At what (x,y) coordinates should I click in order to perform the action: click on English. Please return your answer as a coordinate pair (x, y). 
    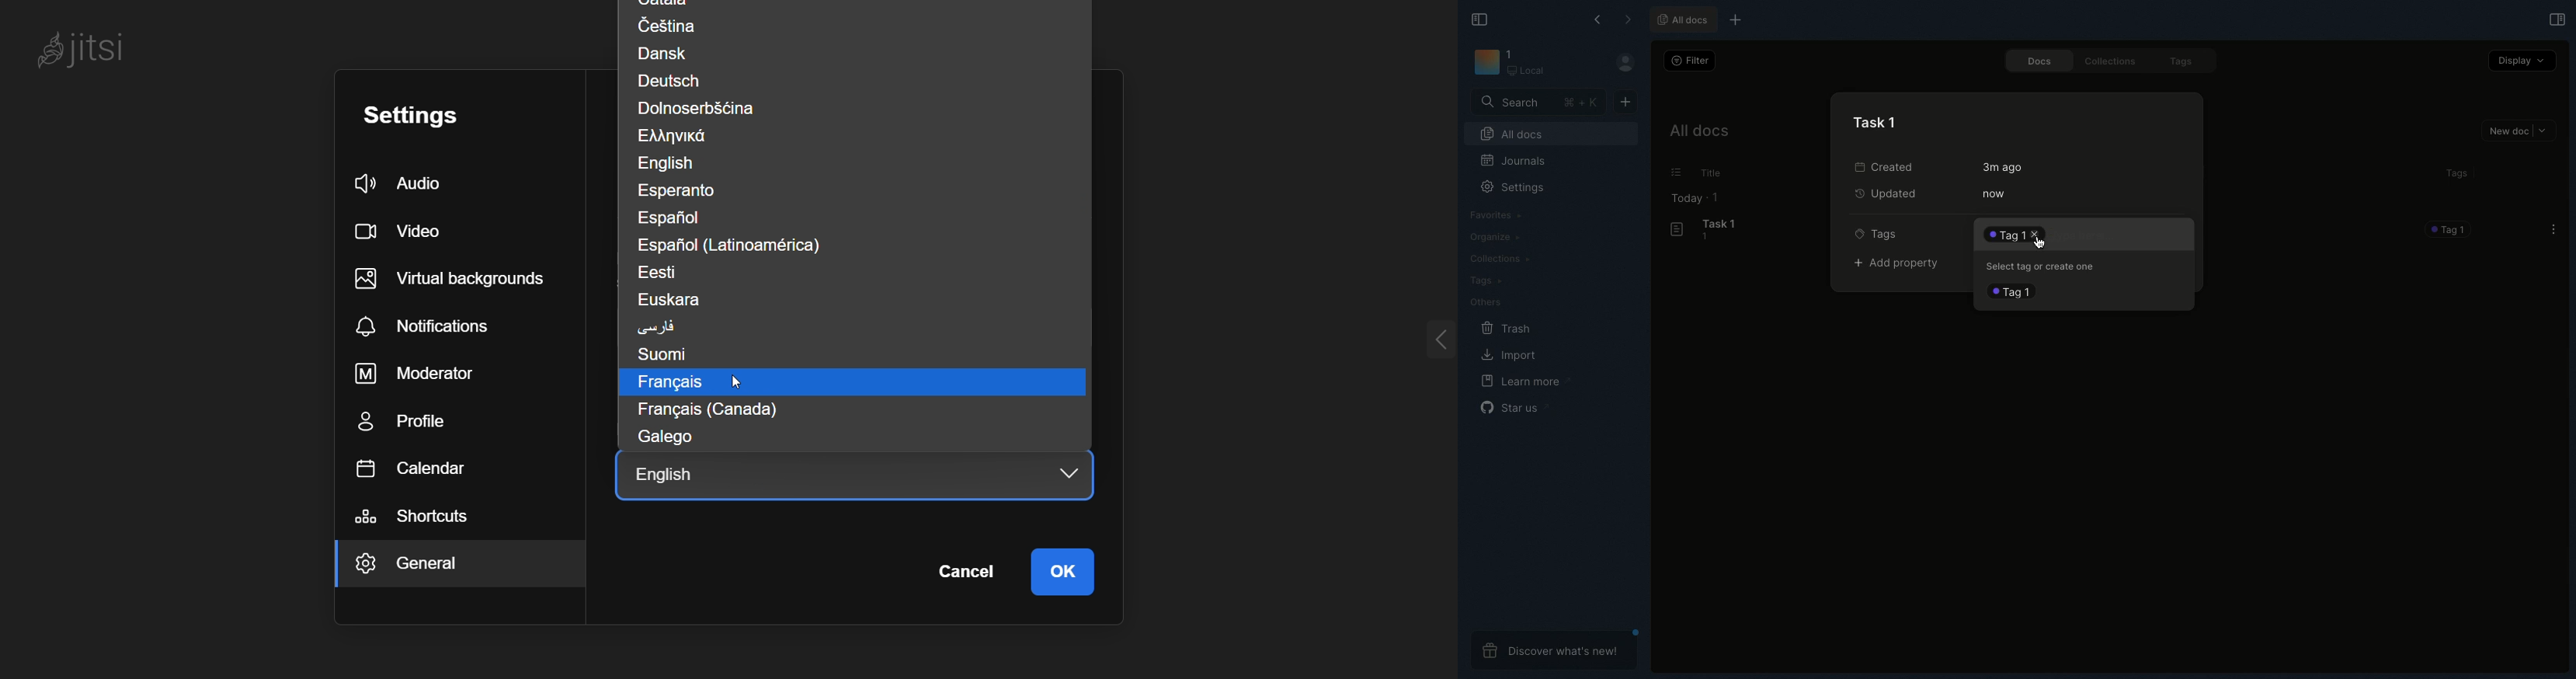
    Looking at the image, I should click on (664, 163).